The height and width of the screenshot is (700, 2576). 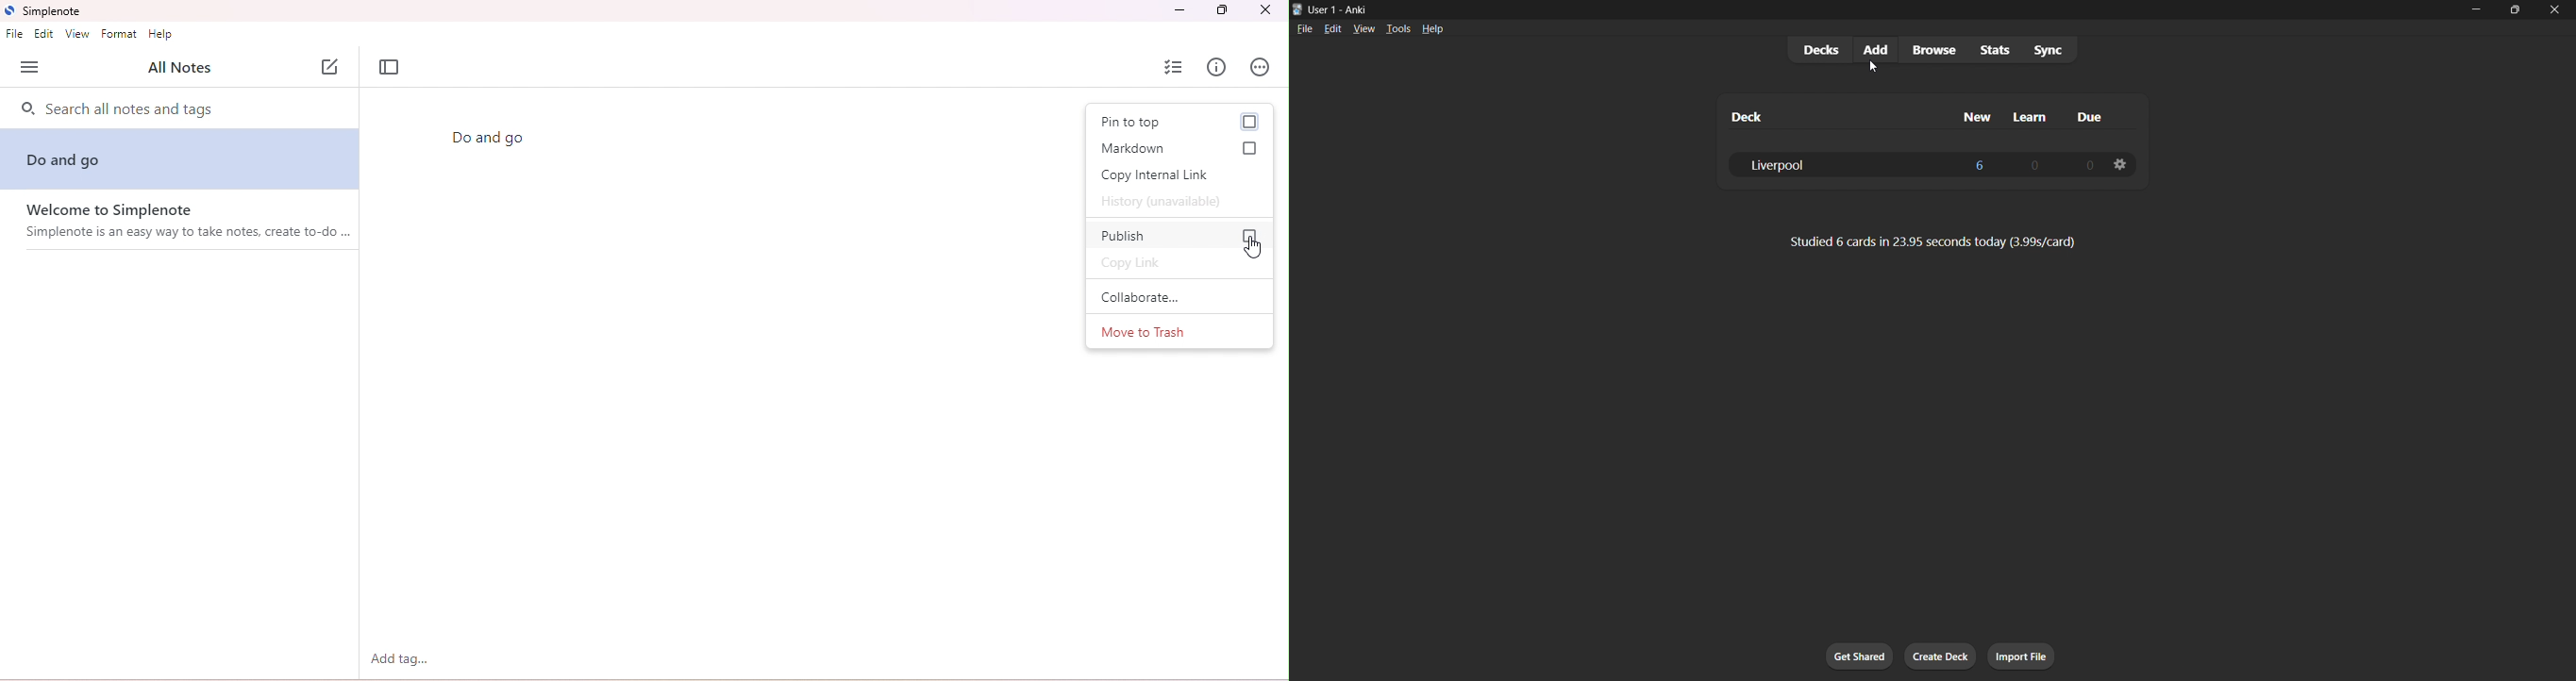 I want to click on copy link, so click(x=1153, y=262).